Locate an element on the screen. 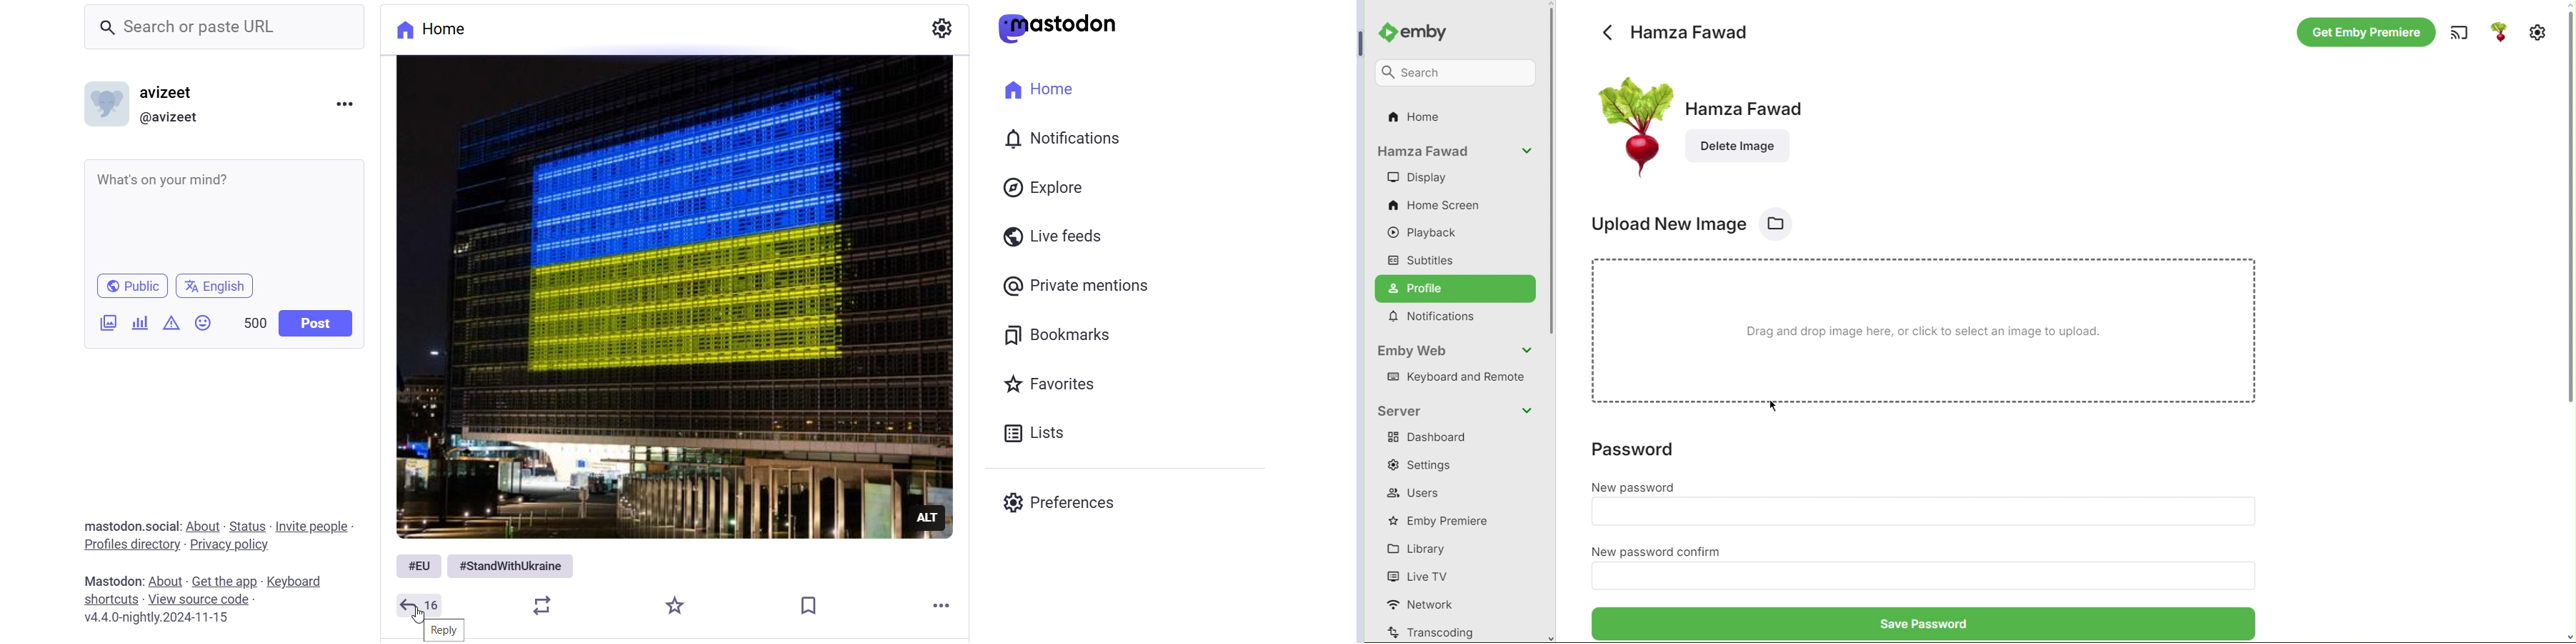  Profile Picture is located at coordinates (106, 104).